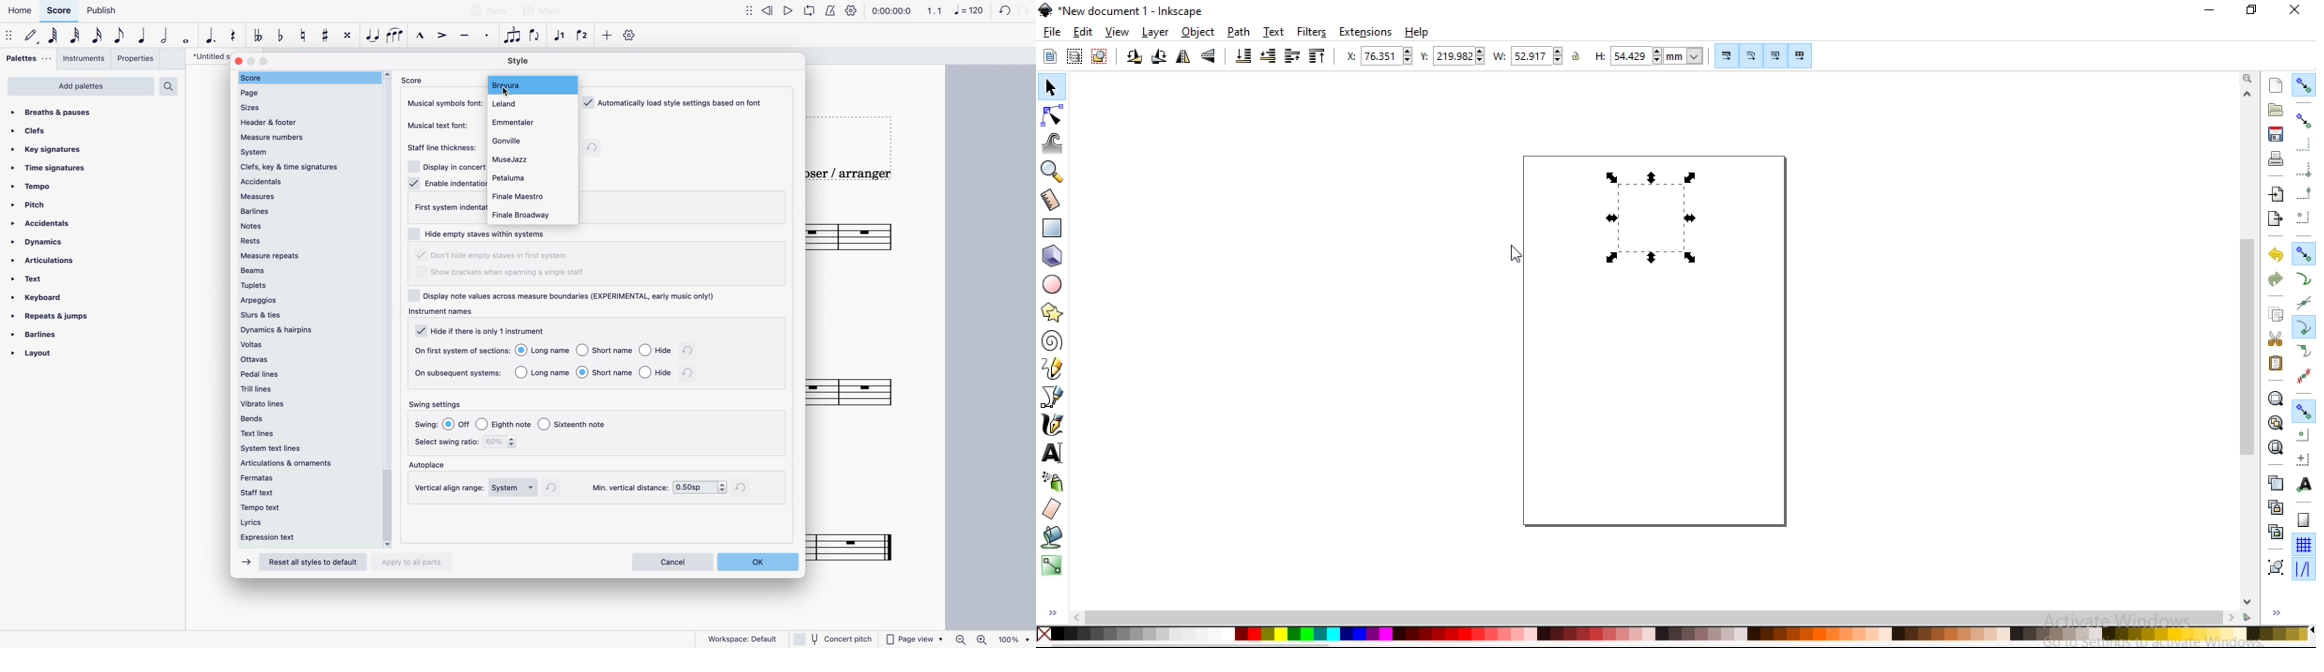 This screenshot has width=2324, height=672. Describe the element at coordinates (307, 330) in the screenshot. I see `dynamics & harpins` at that location.